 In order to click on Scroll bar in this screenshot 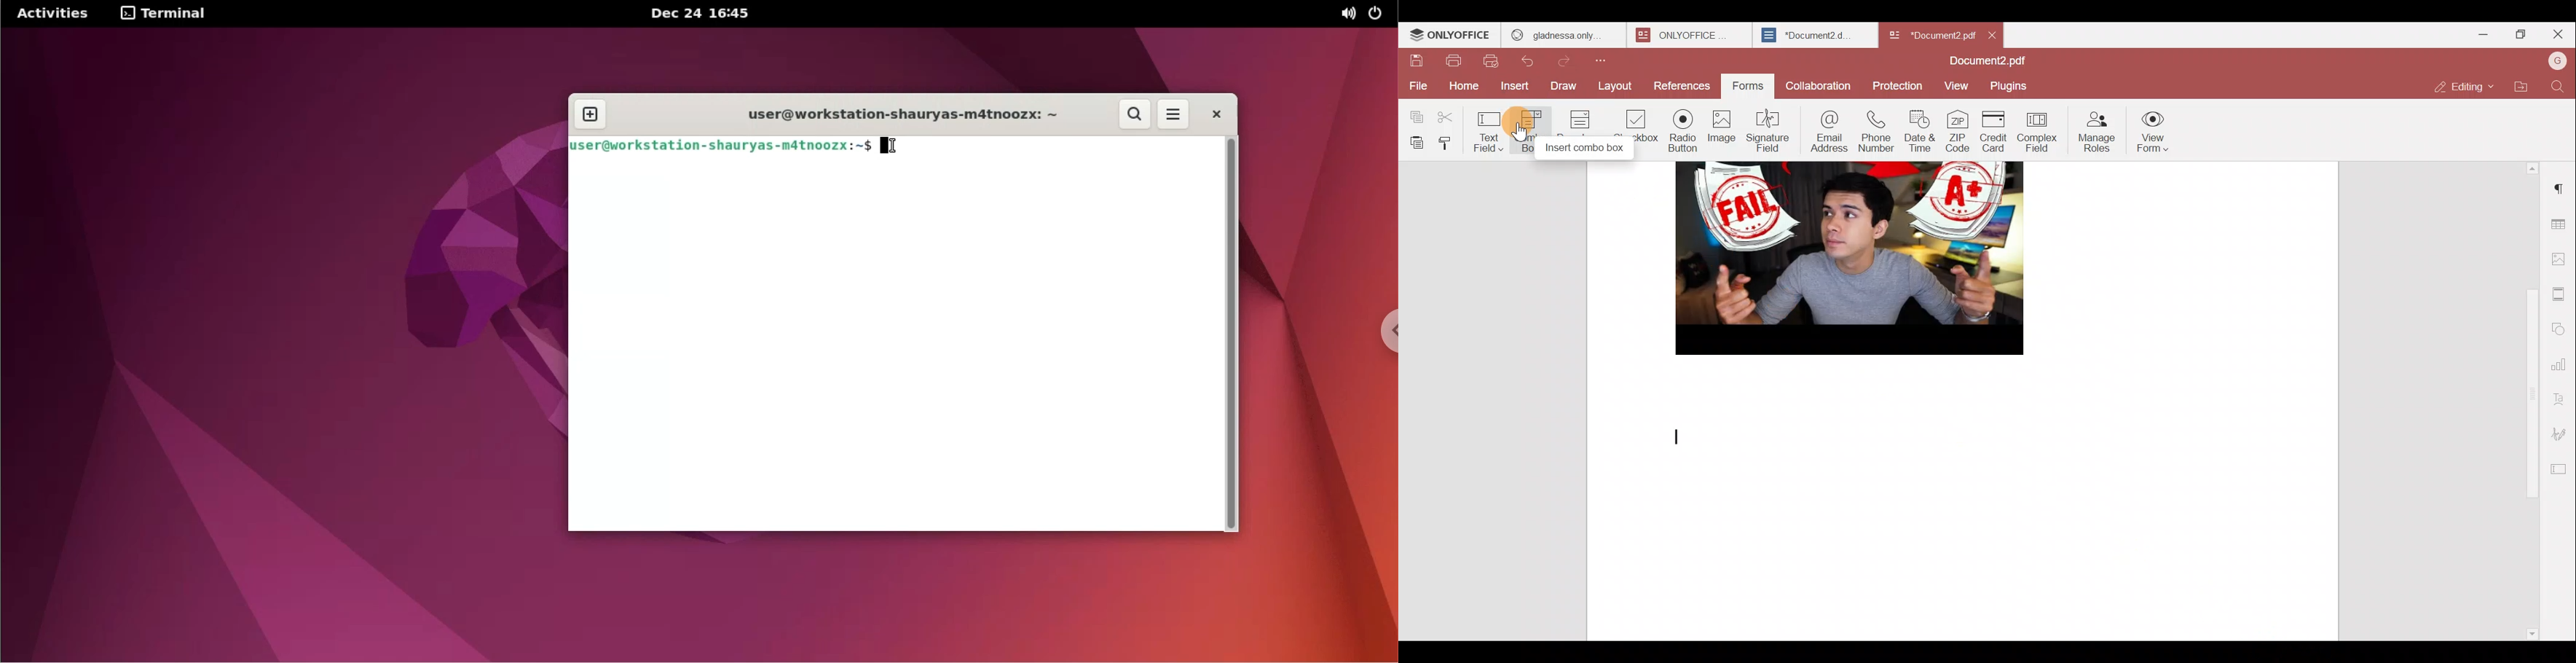, I will do `click(2529, 401)`.